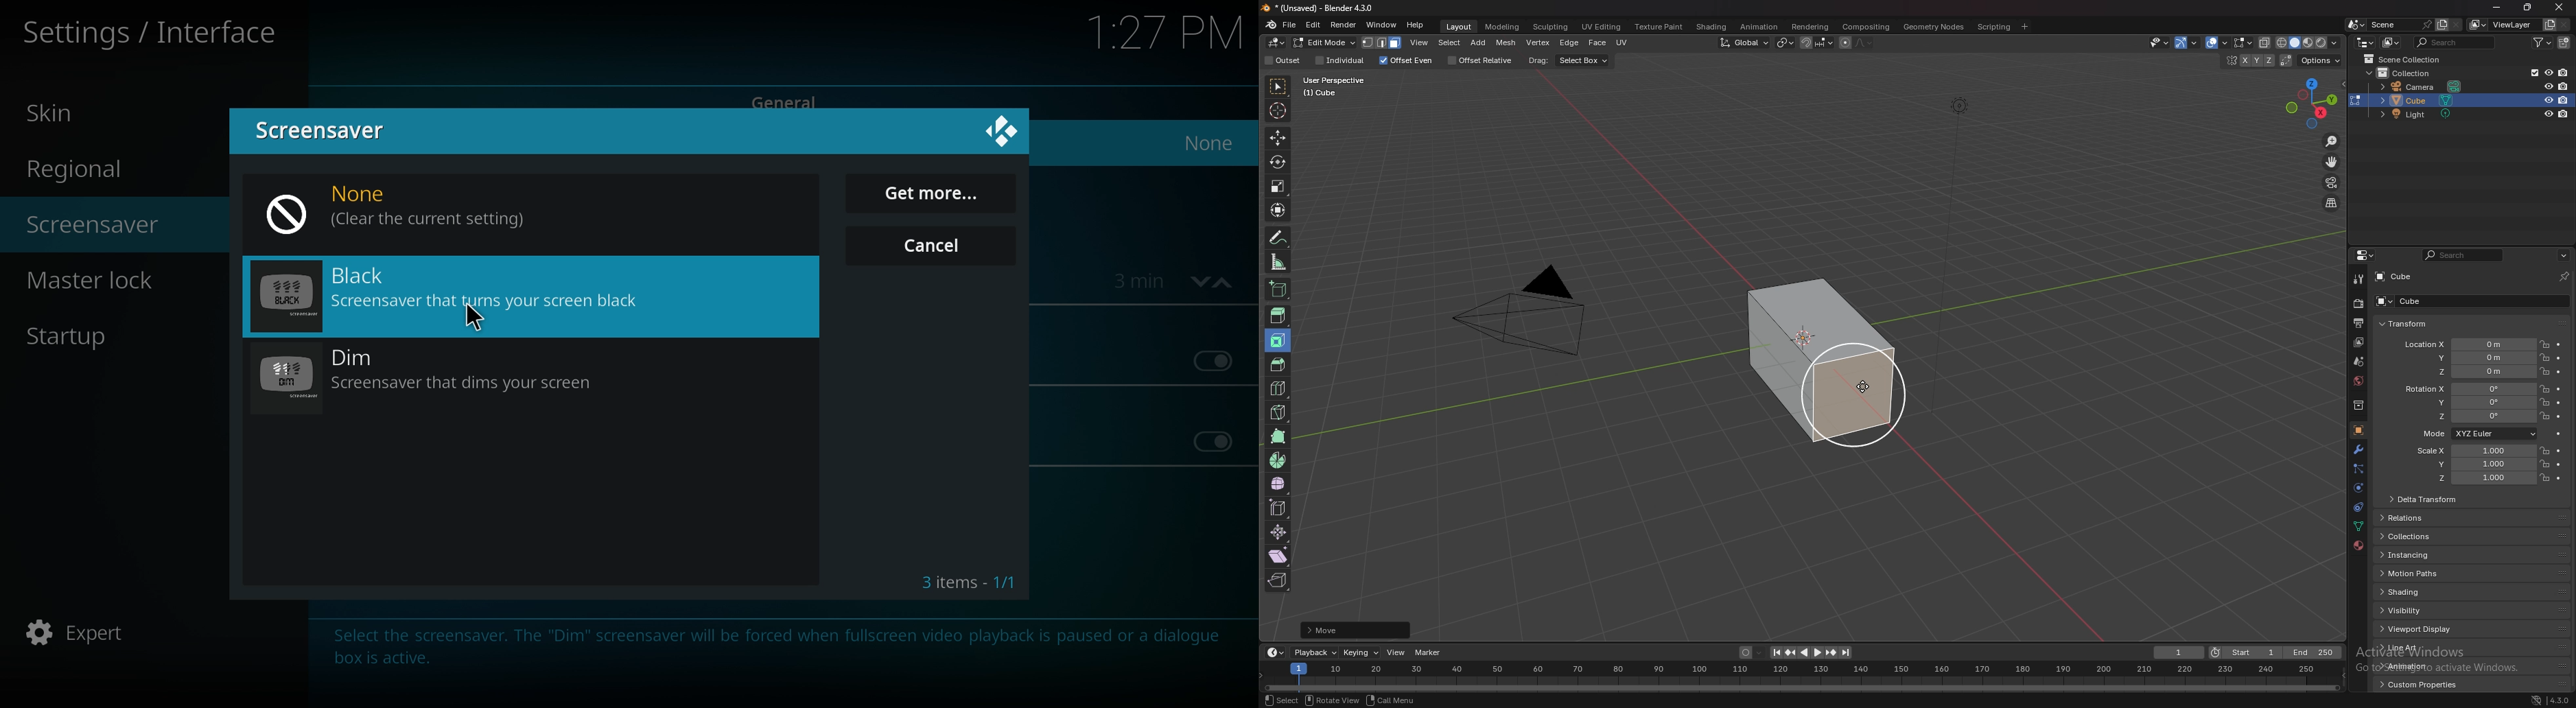 The image size is (2576, 728). Describe the element at coordinates (1203, 145) in the screenshot. I see `none` at that location.